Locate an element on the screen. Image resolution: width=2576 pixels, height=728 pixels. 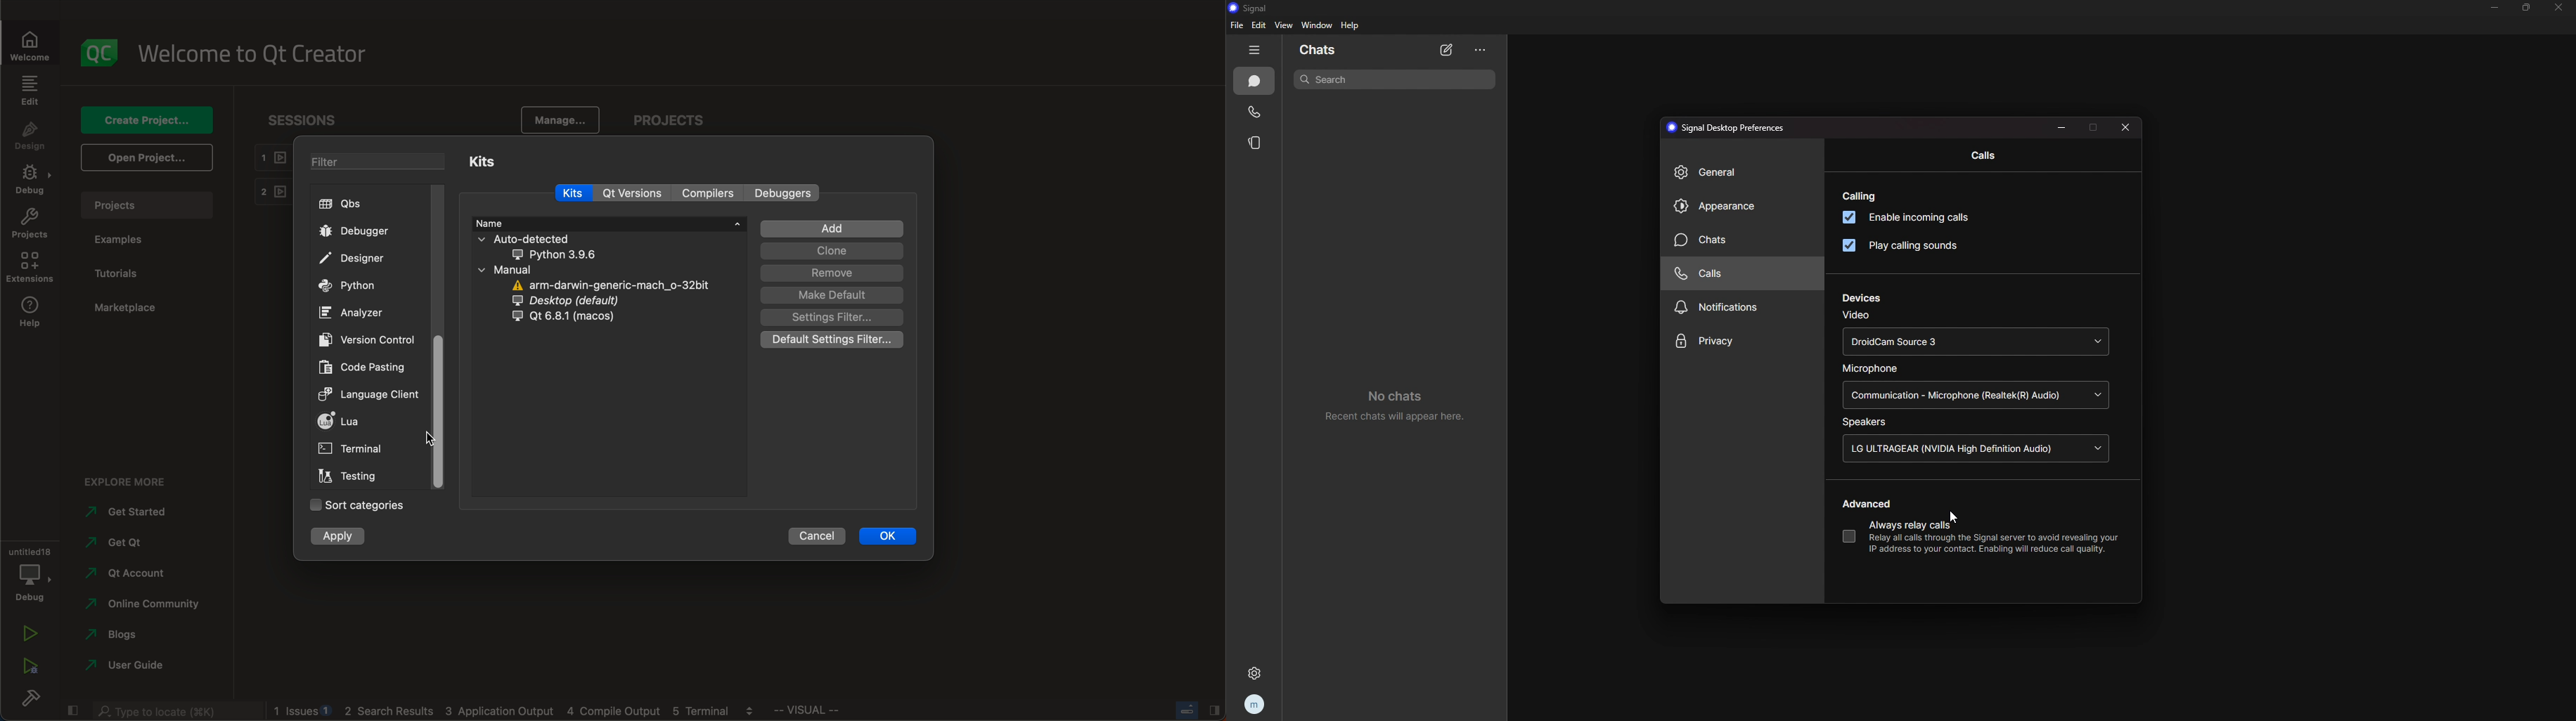
account is located at coordinates (131, 569).